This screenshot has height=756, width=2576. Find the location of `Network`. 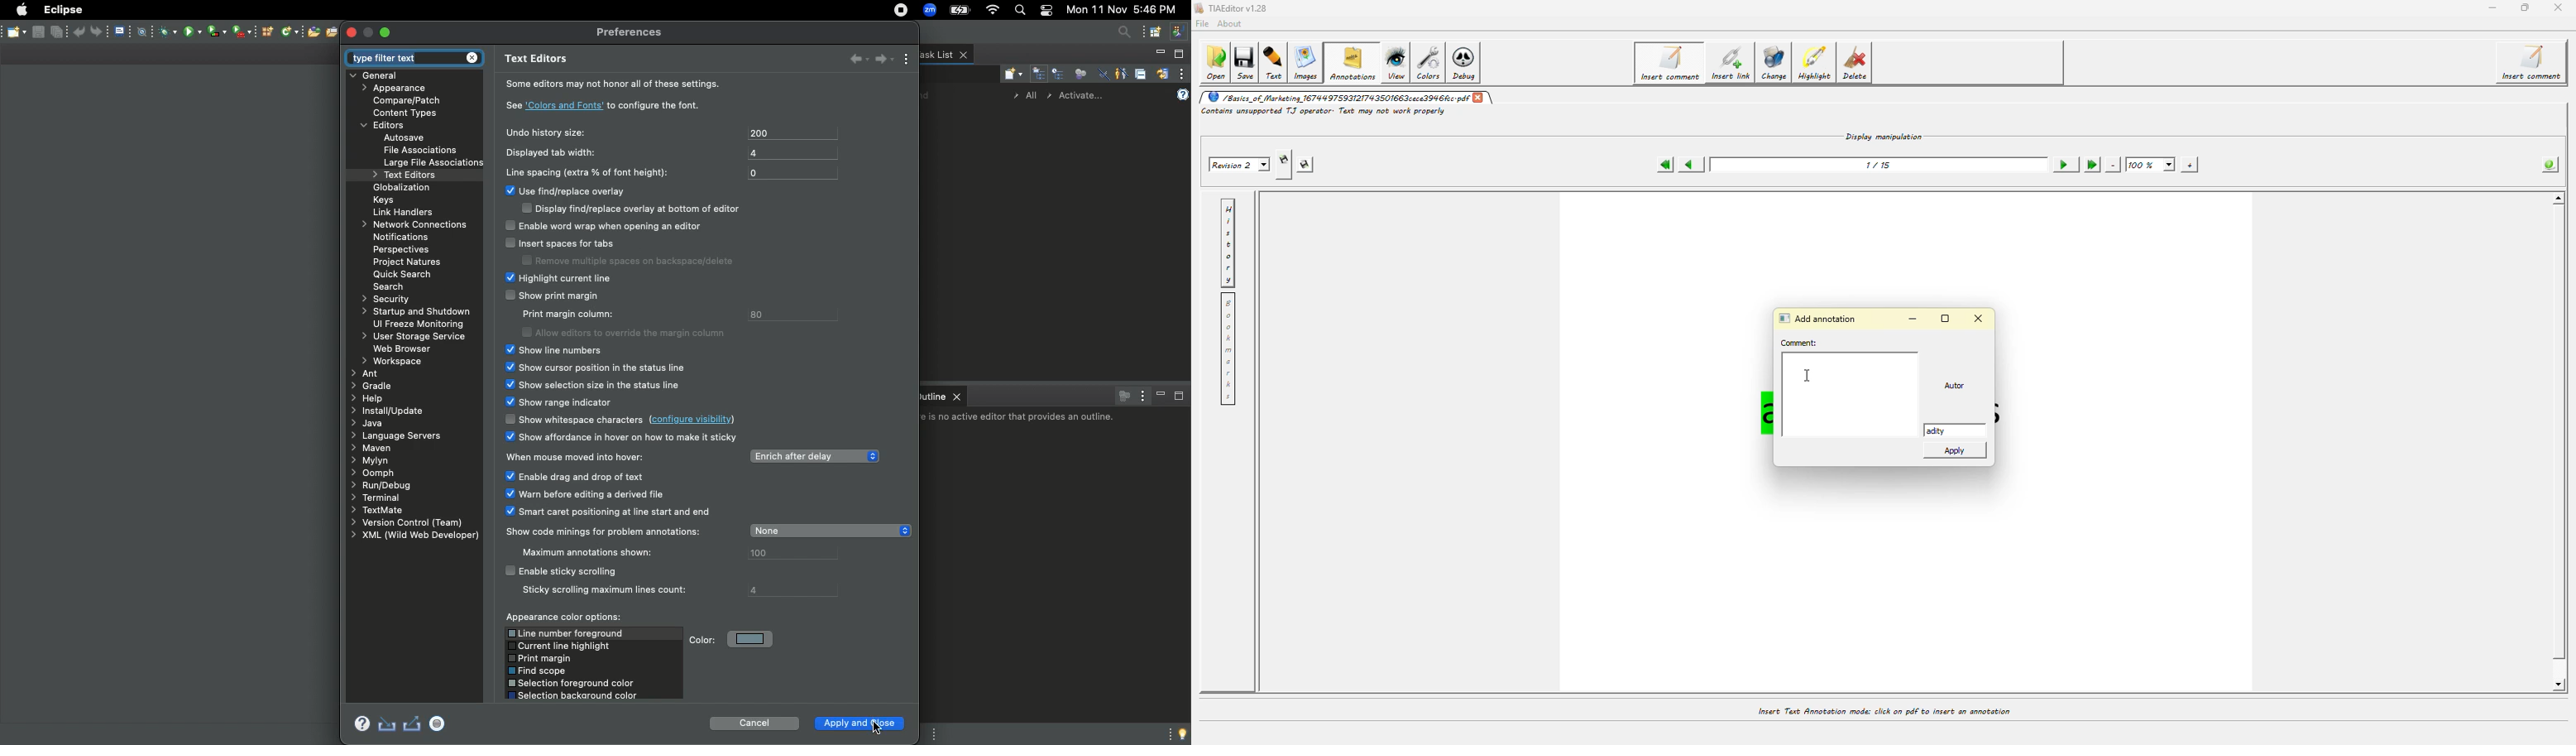

Network is located at coordinates (288, 32).